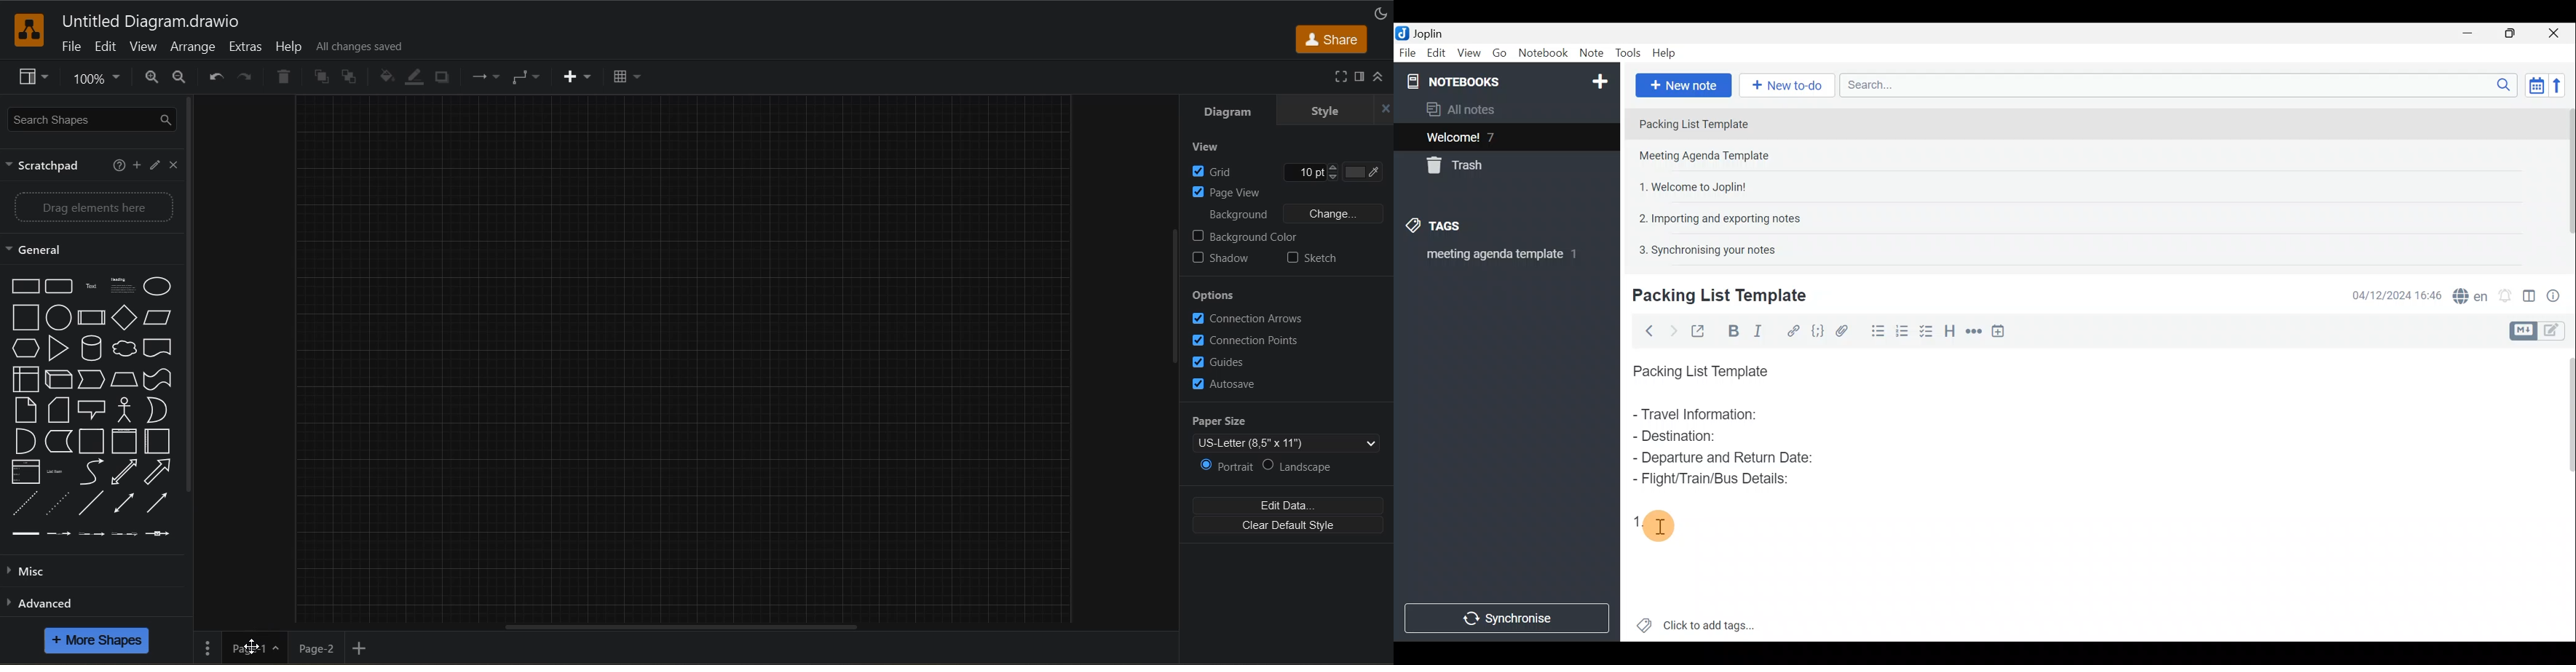  What do you see at coordinates (1659, 527) in the screenshot?
I see `cursor` at bounding box center [1659, 527].